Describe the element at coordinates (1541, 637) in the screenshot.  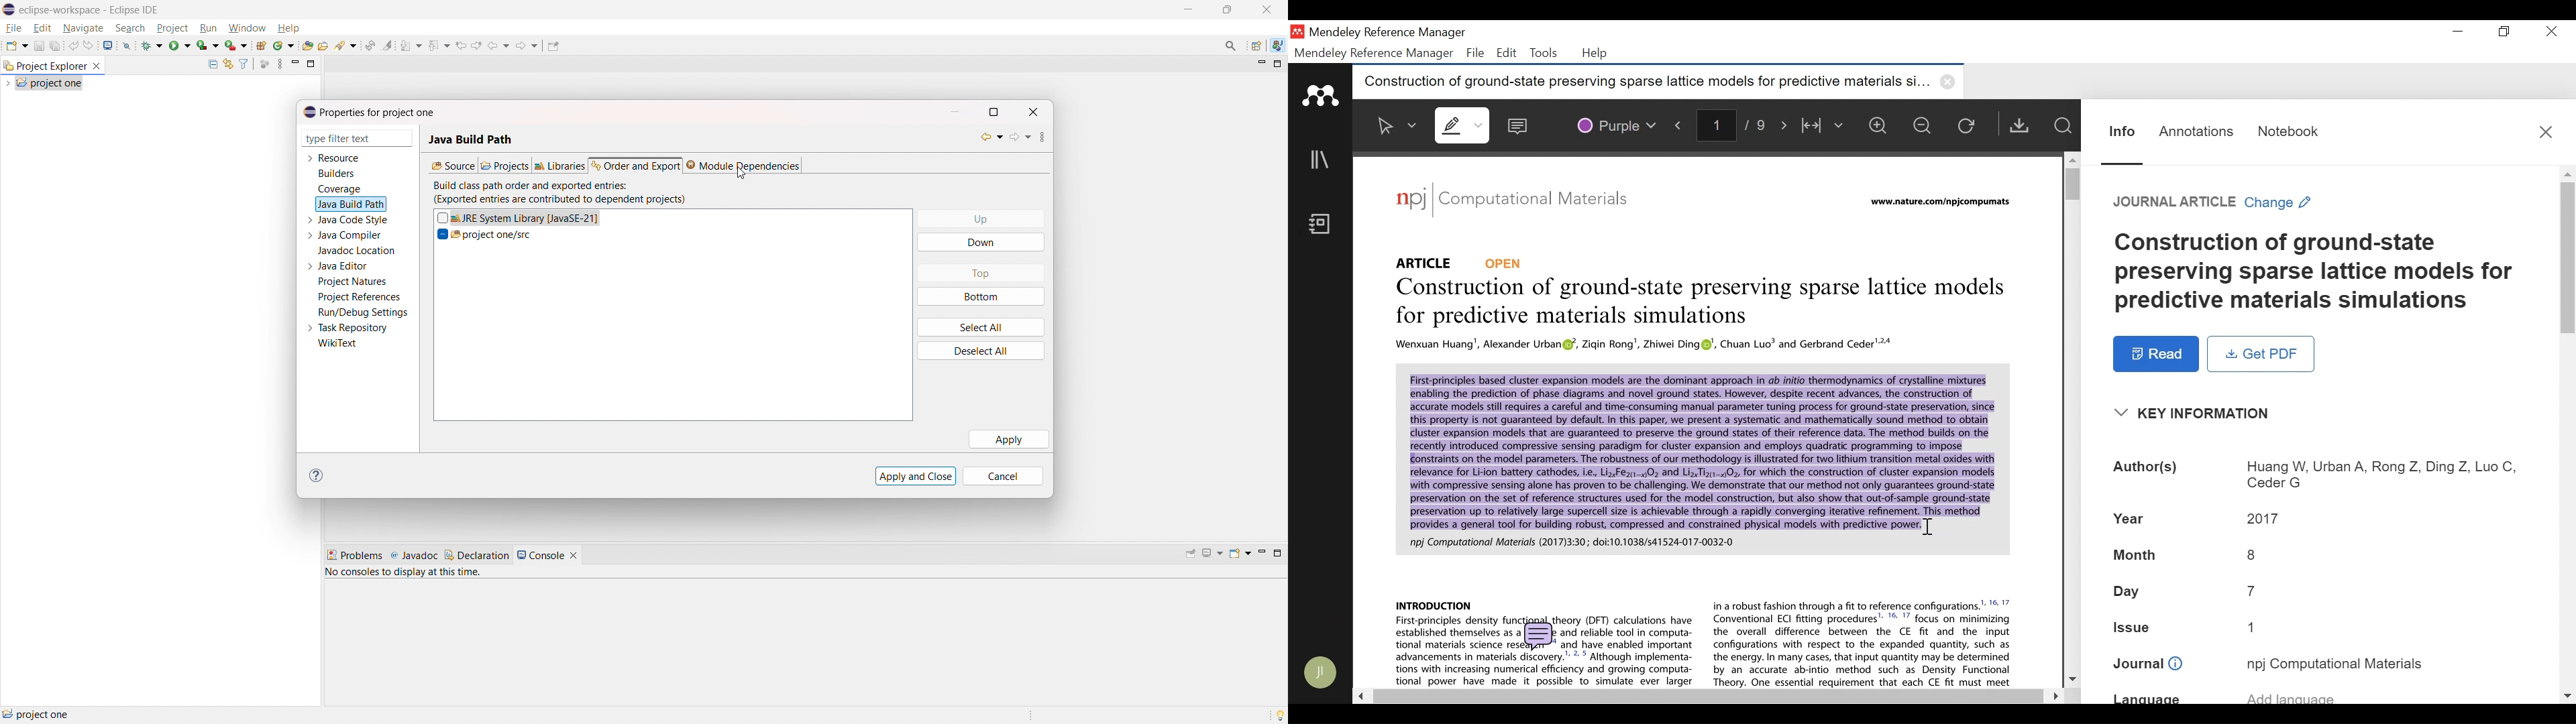
I see `comment` at that location.